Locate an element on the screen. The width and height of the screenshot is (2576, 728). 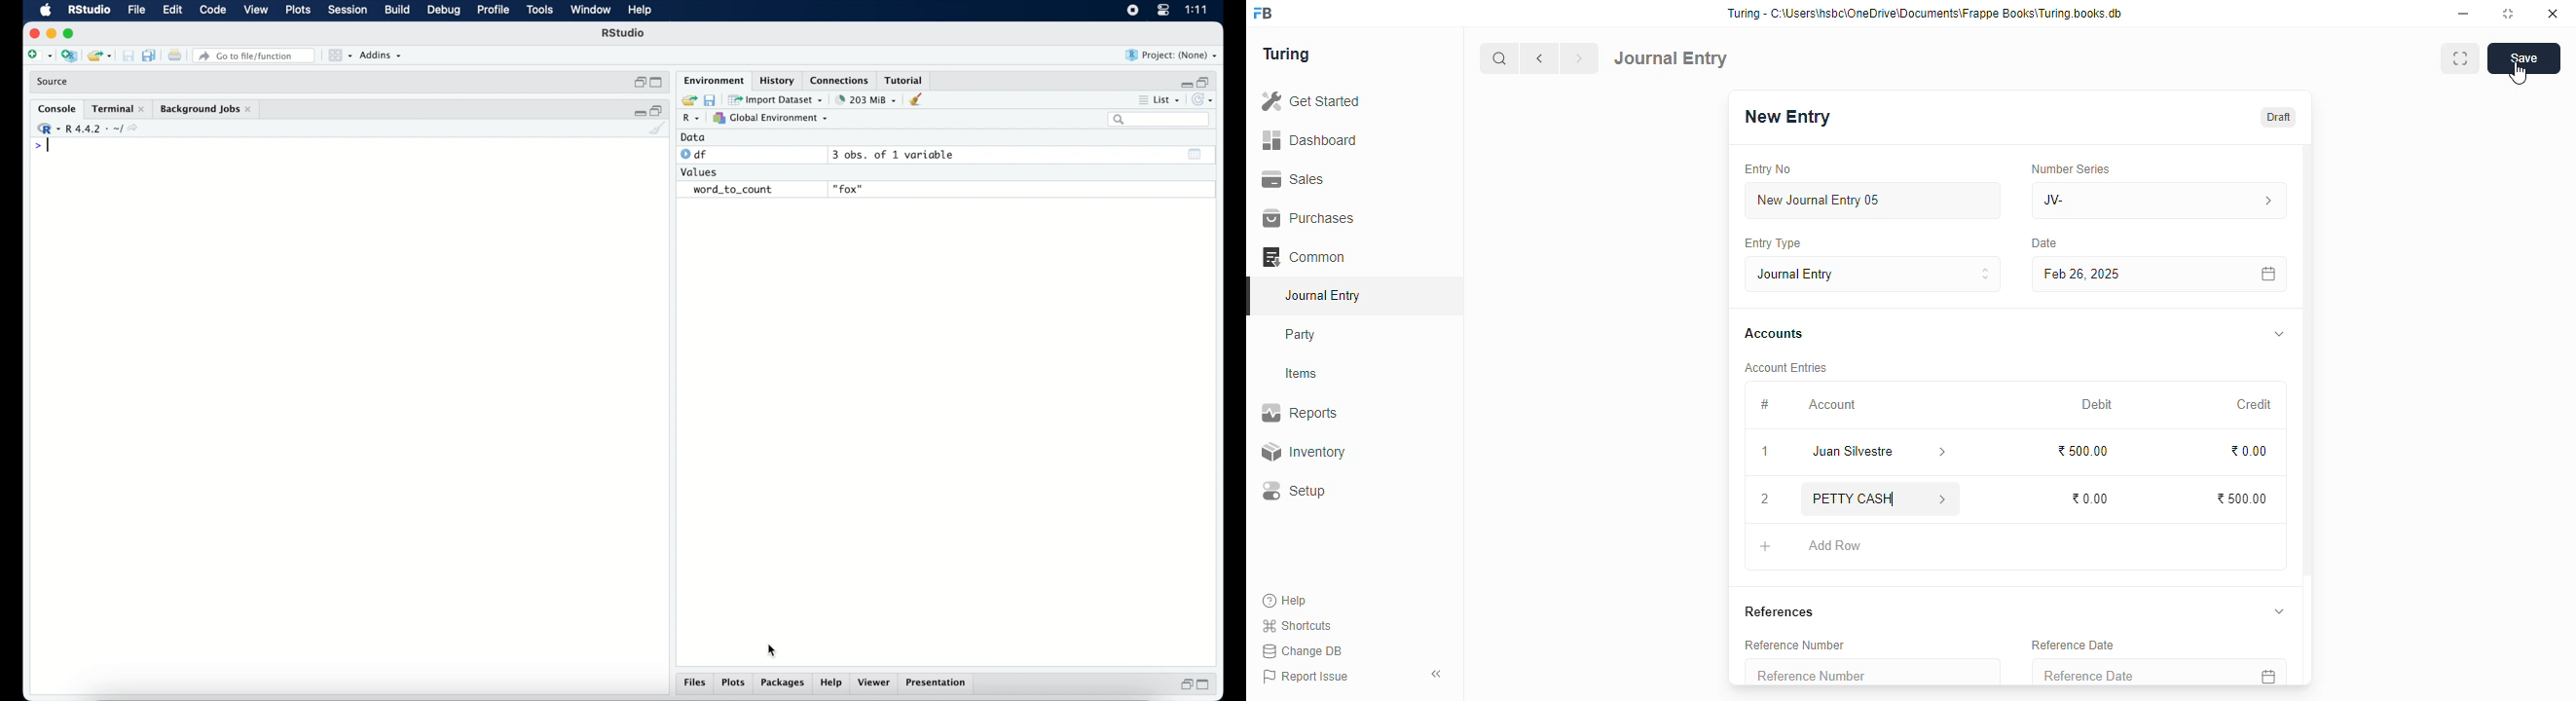
clear console is located at coordinates (658, 129).